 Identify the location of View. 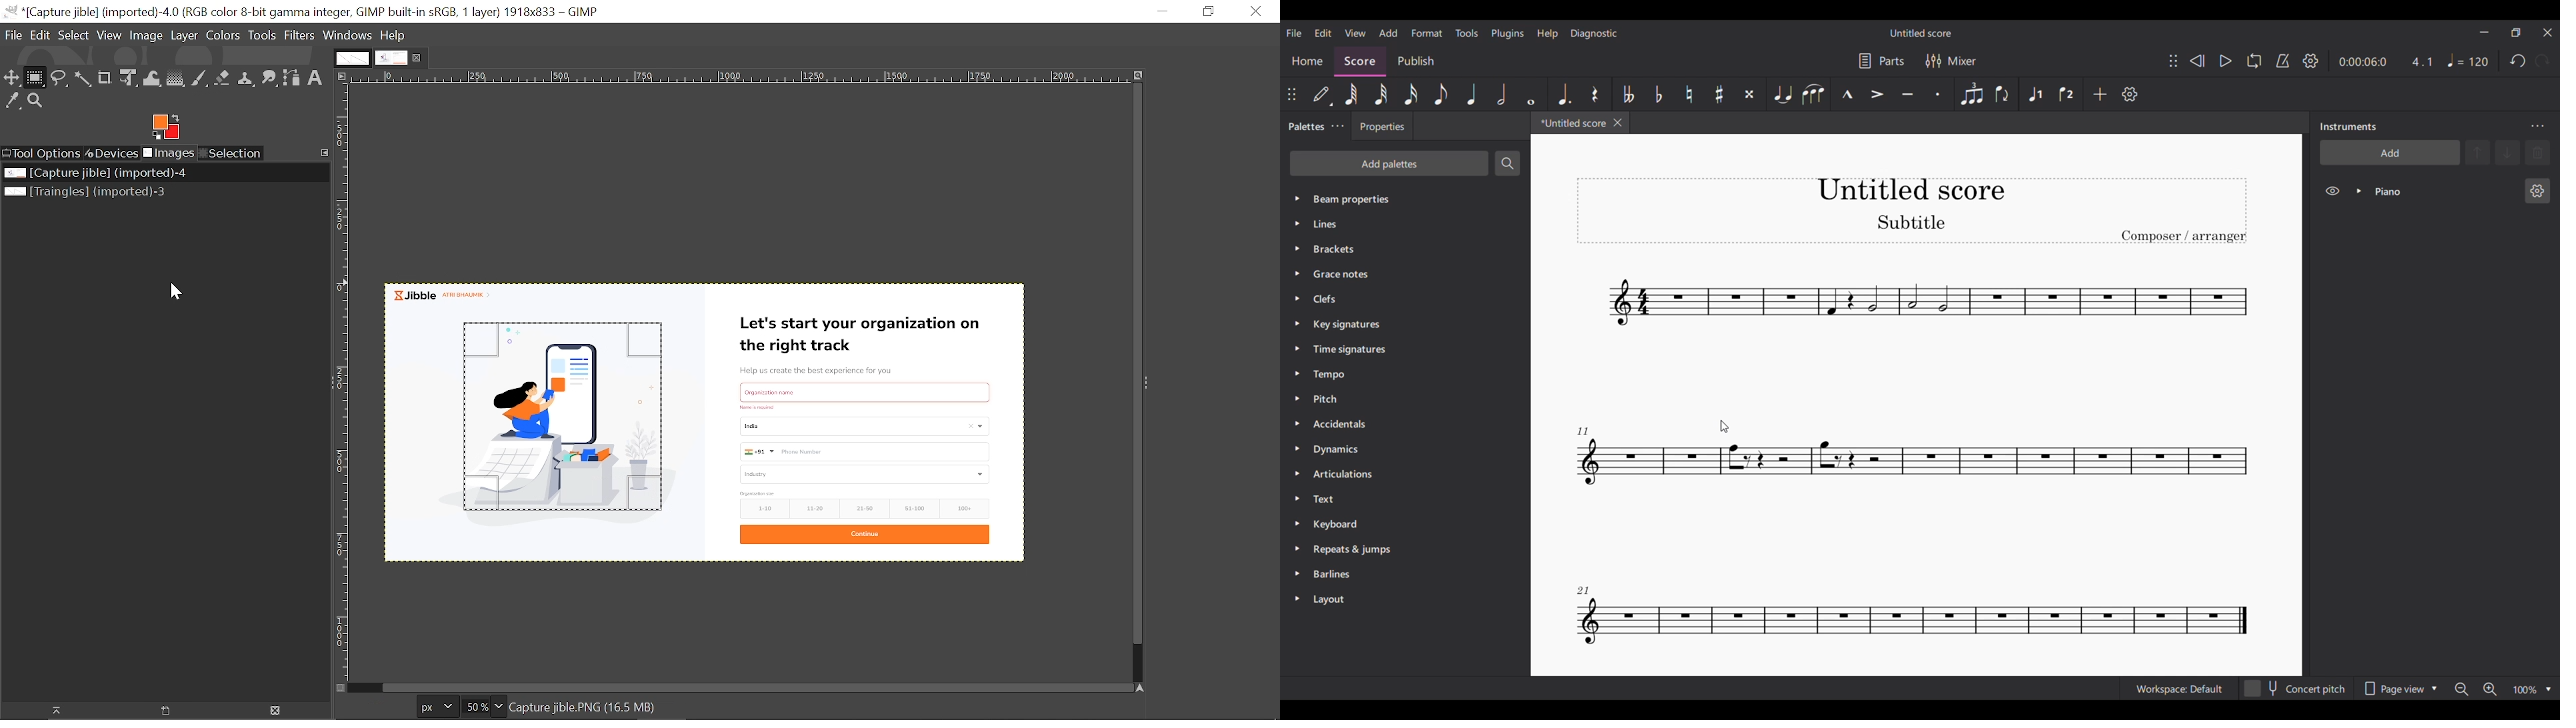
(110, 36).